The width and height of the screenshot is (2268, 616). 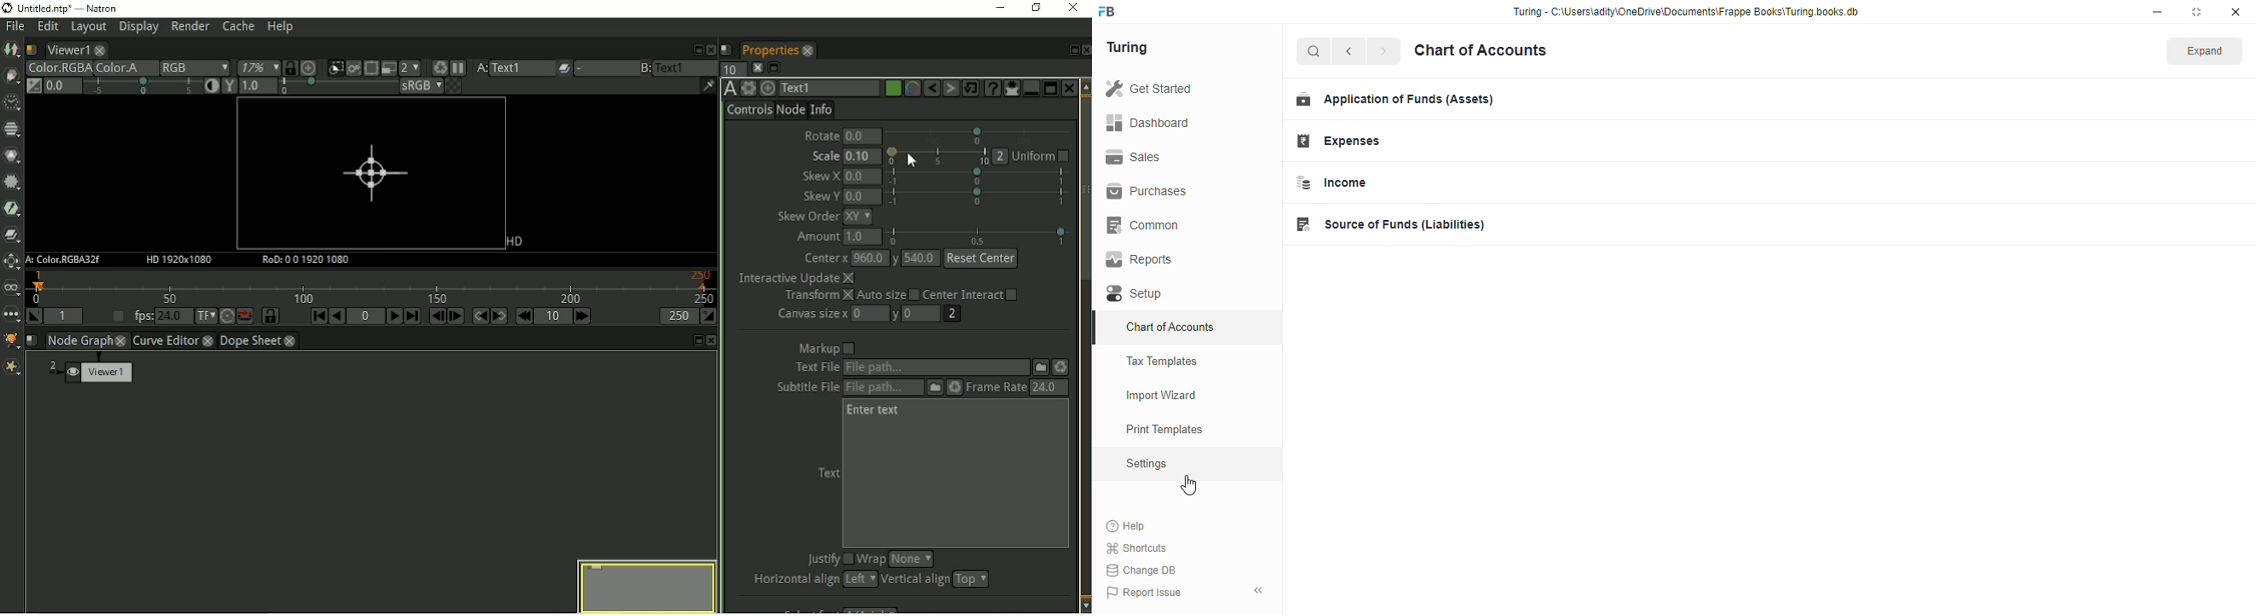 What do you see at coordinates (644, 586) in the screenshot?
I see `Preview` at bounding box center [644, 586].